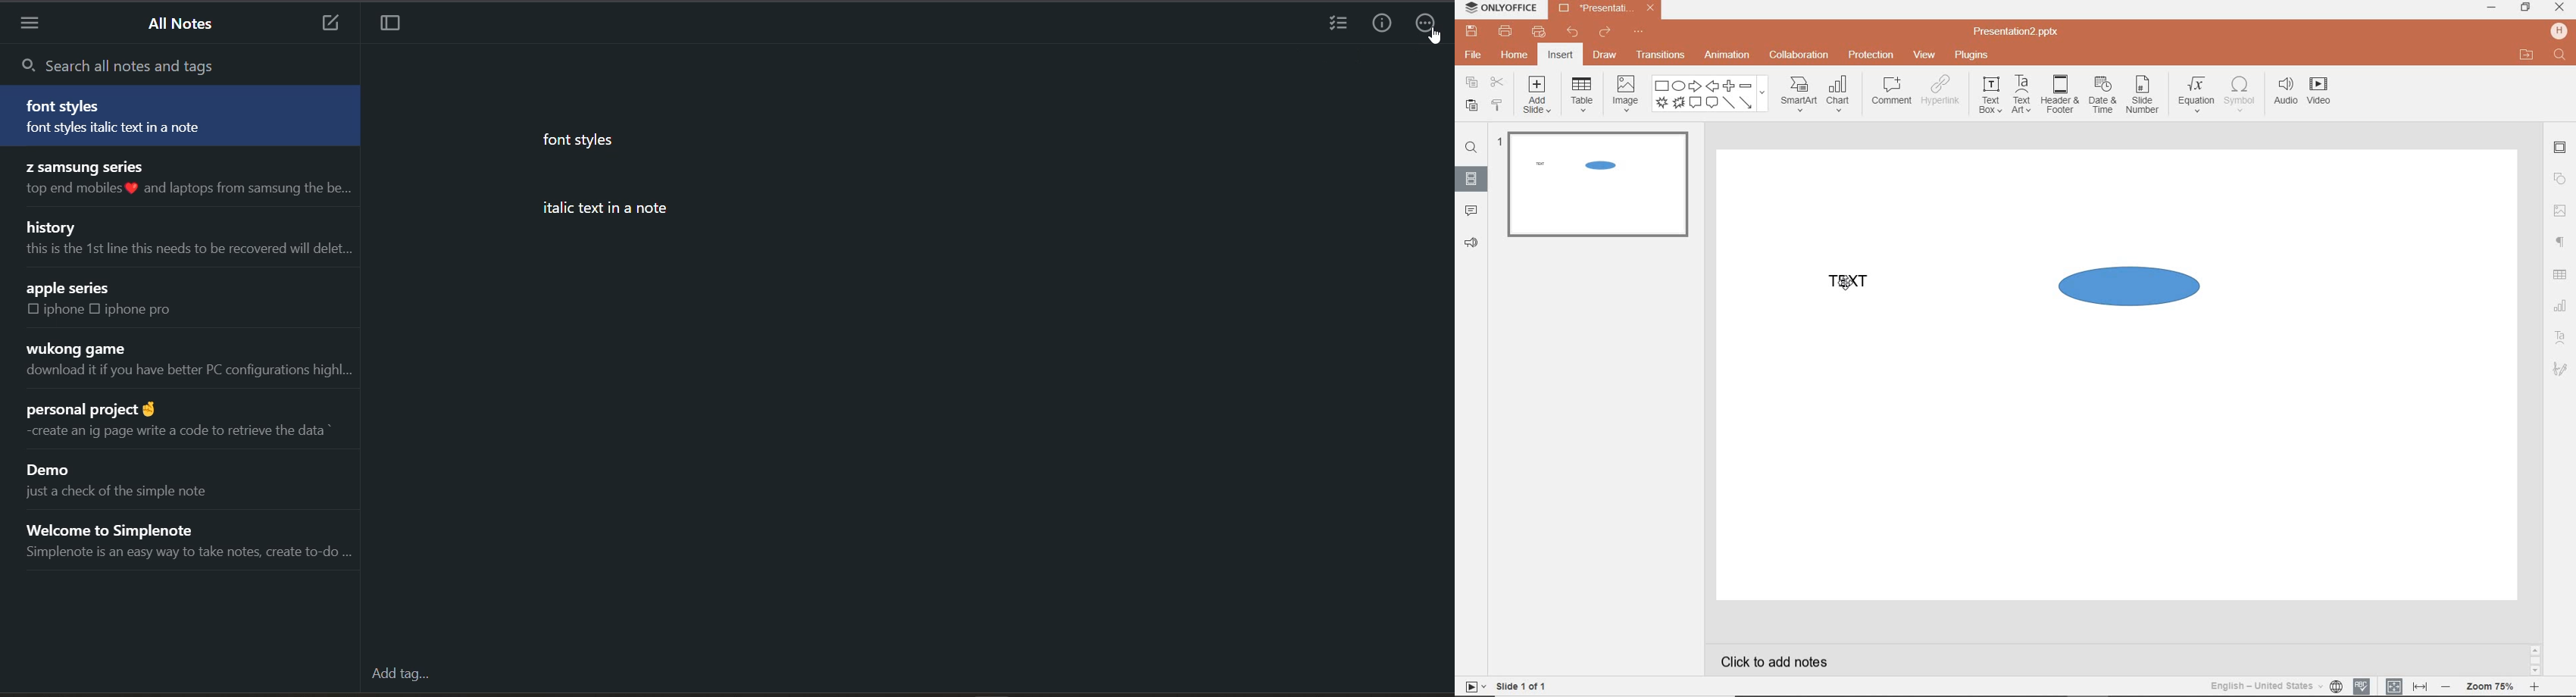 This screenshot has height=700, width=2576. What do you see at coordinates (1661, 54) in the screenshot?
I see `transitions` at bounding box center [1661, 54].